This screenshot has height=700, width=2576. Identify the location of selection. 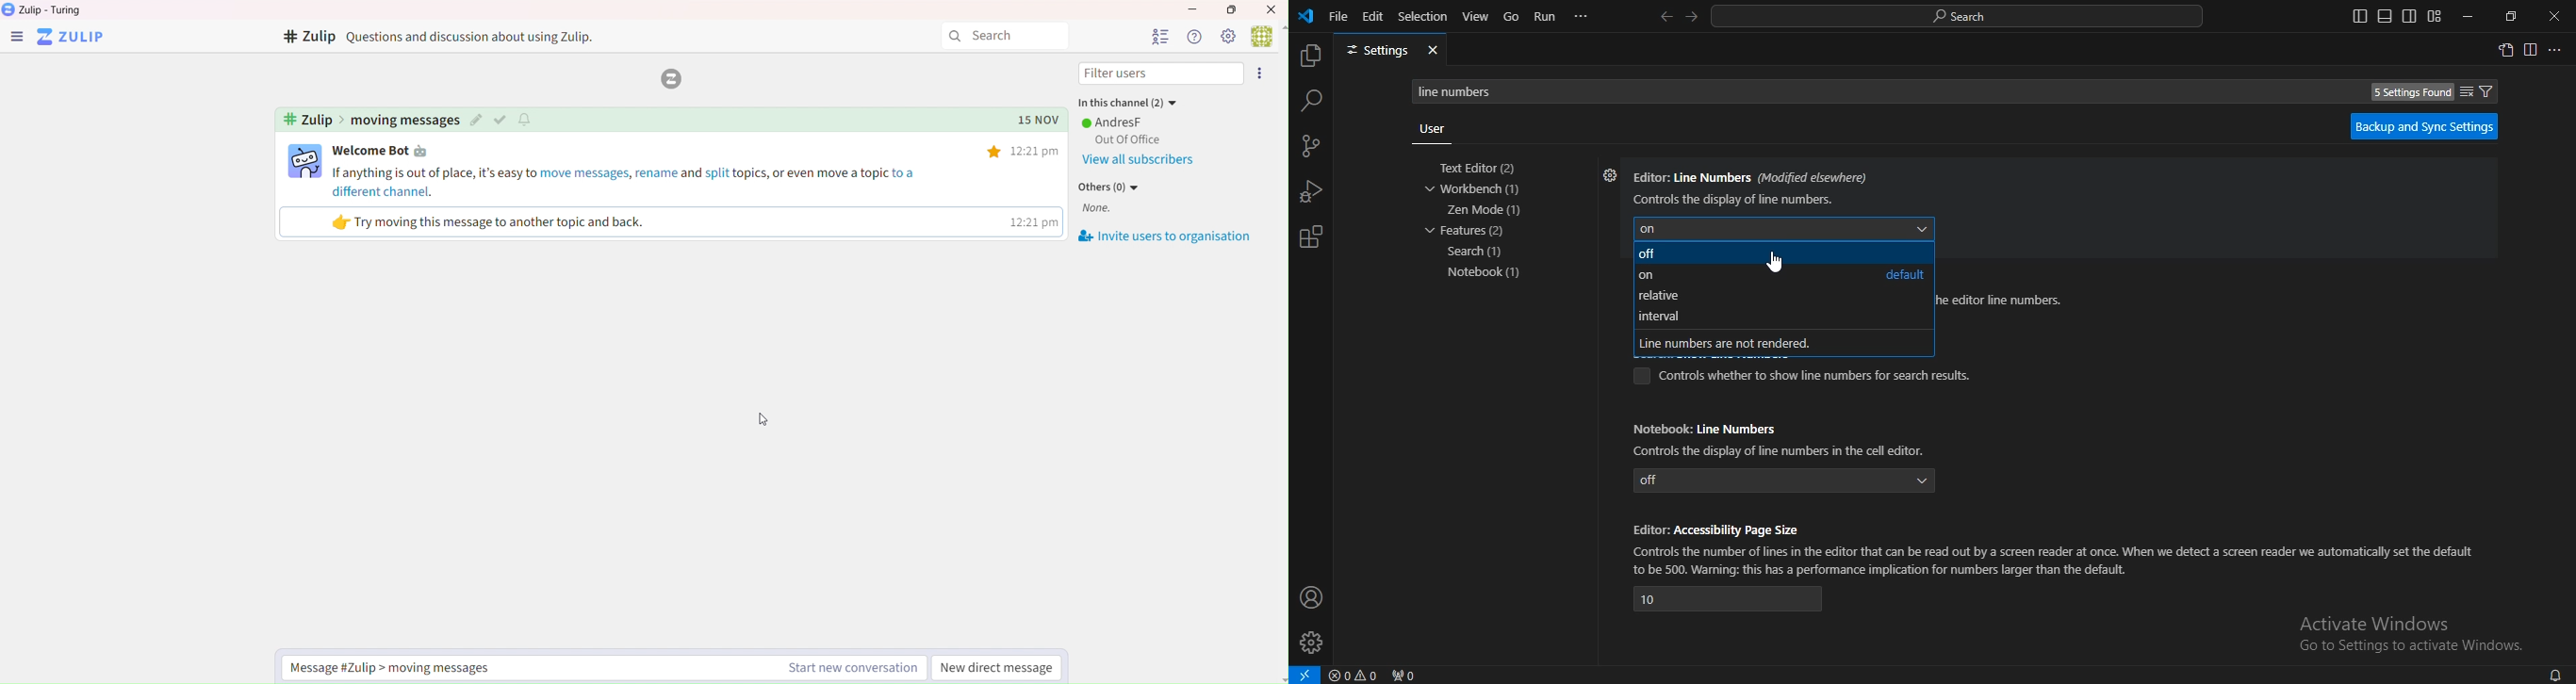
(1423, 15).